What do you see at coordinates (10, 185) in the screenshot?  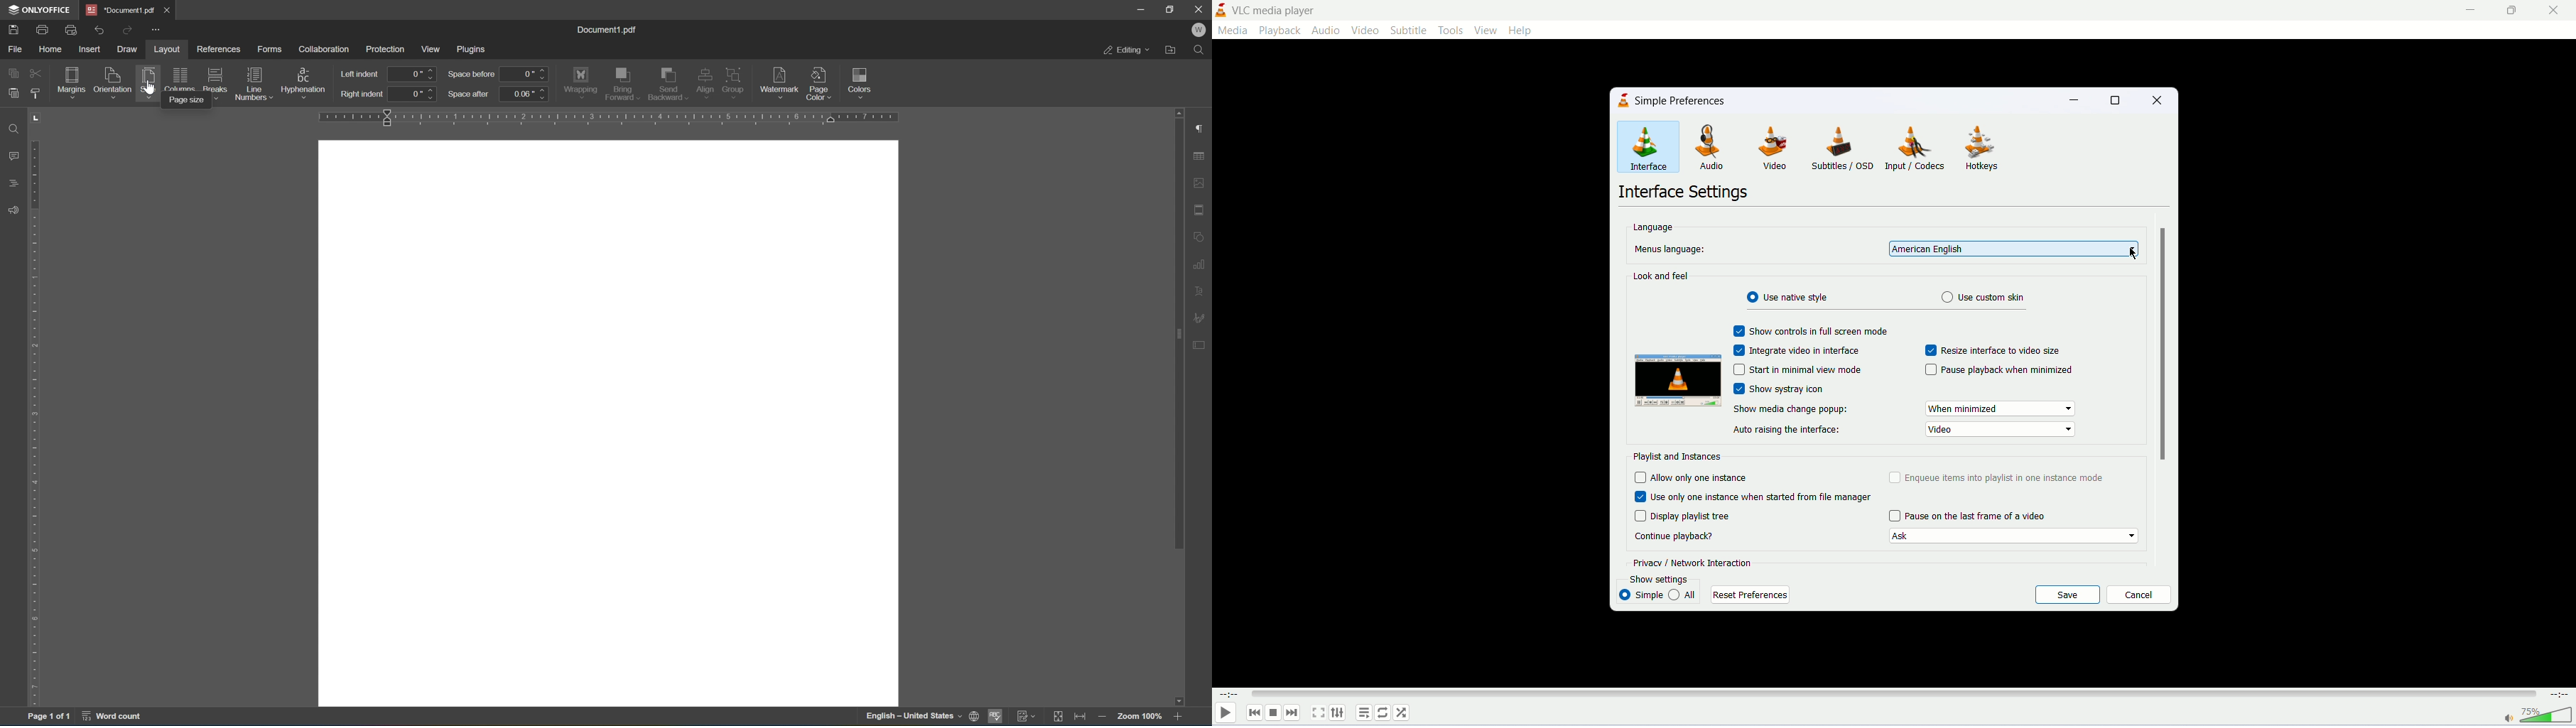 I see `headings` at bounding box center [10, 185].